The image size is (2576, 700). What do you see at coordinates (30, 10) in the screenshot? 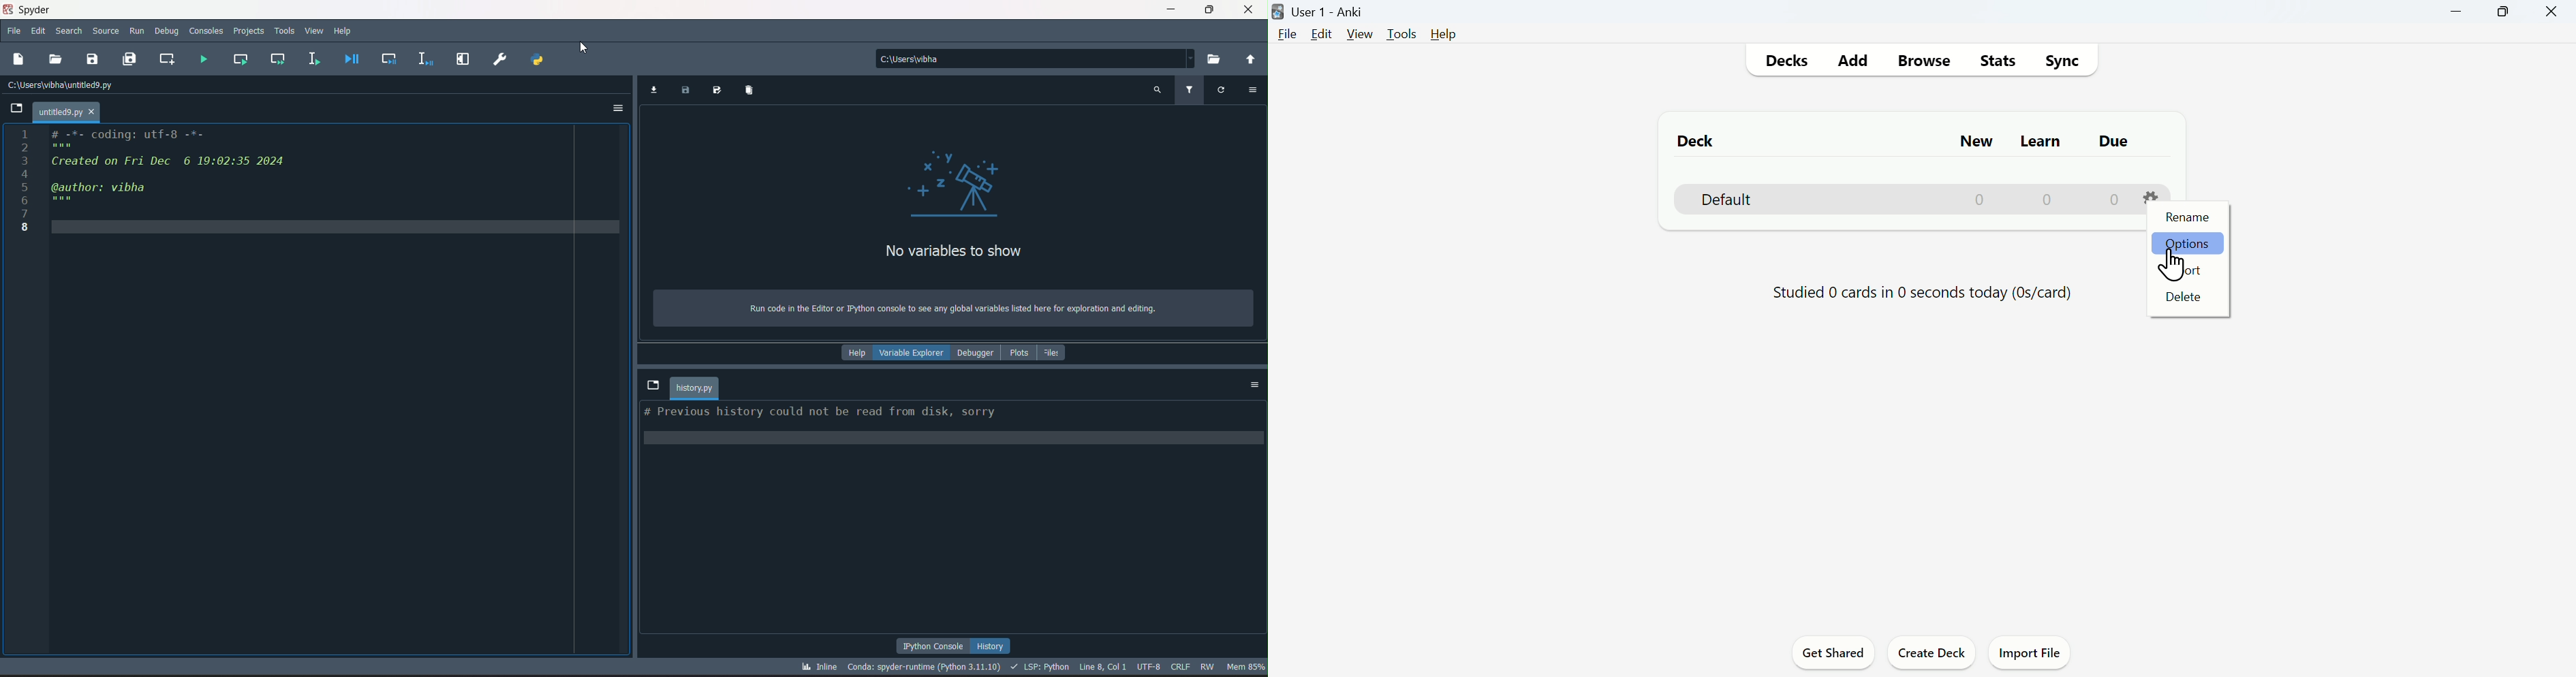
I see `logo and title` at bounding box center [30, 10].